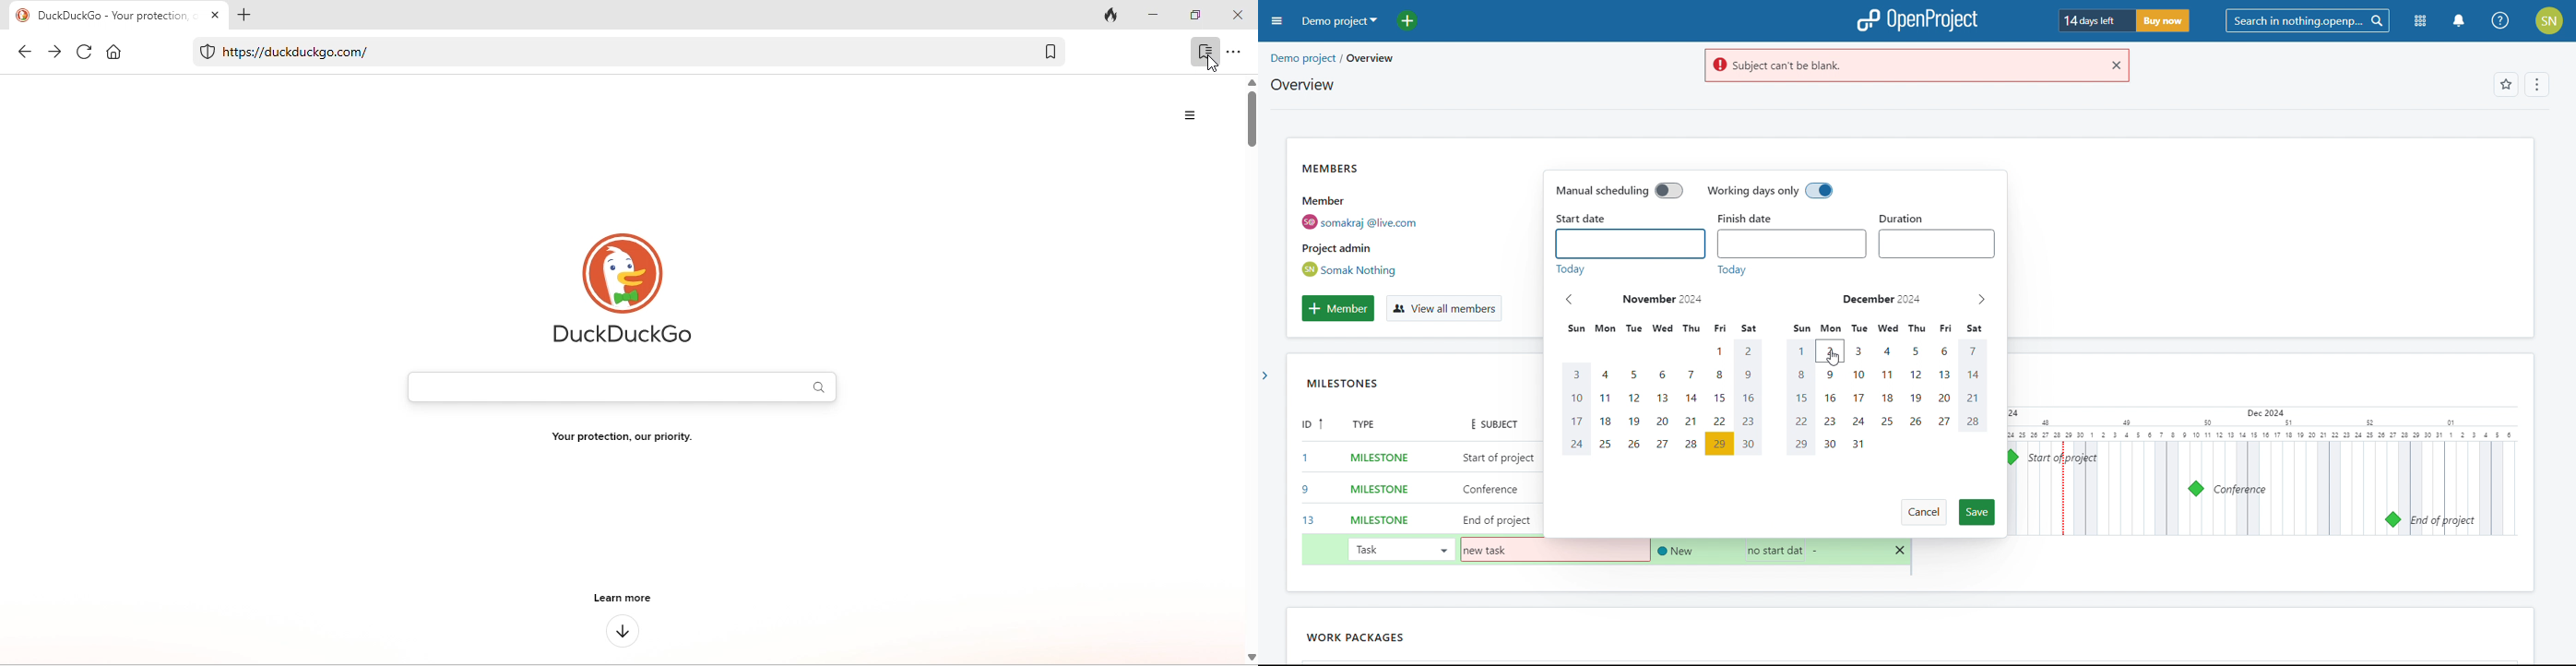 Image resolution: width=2576 pixels, height=672 pixels. I want to click on add member, so click(1338, 308).